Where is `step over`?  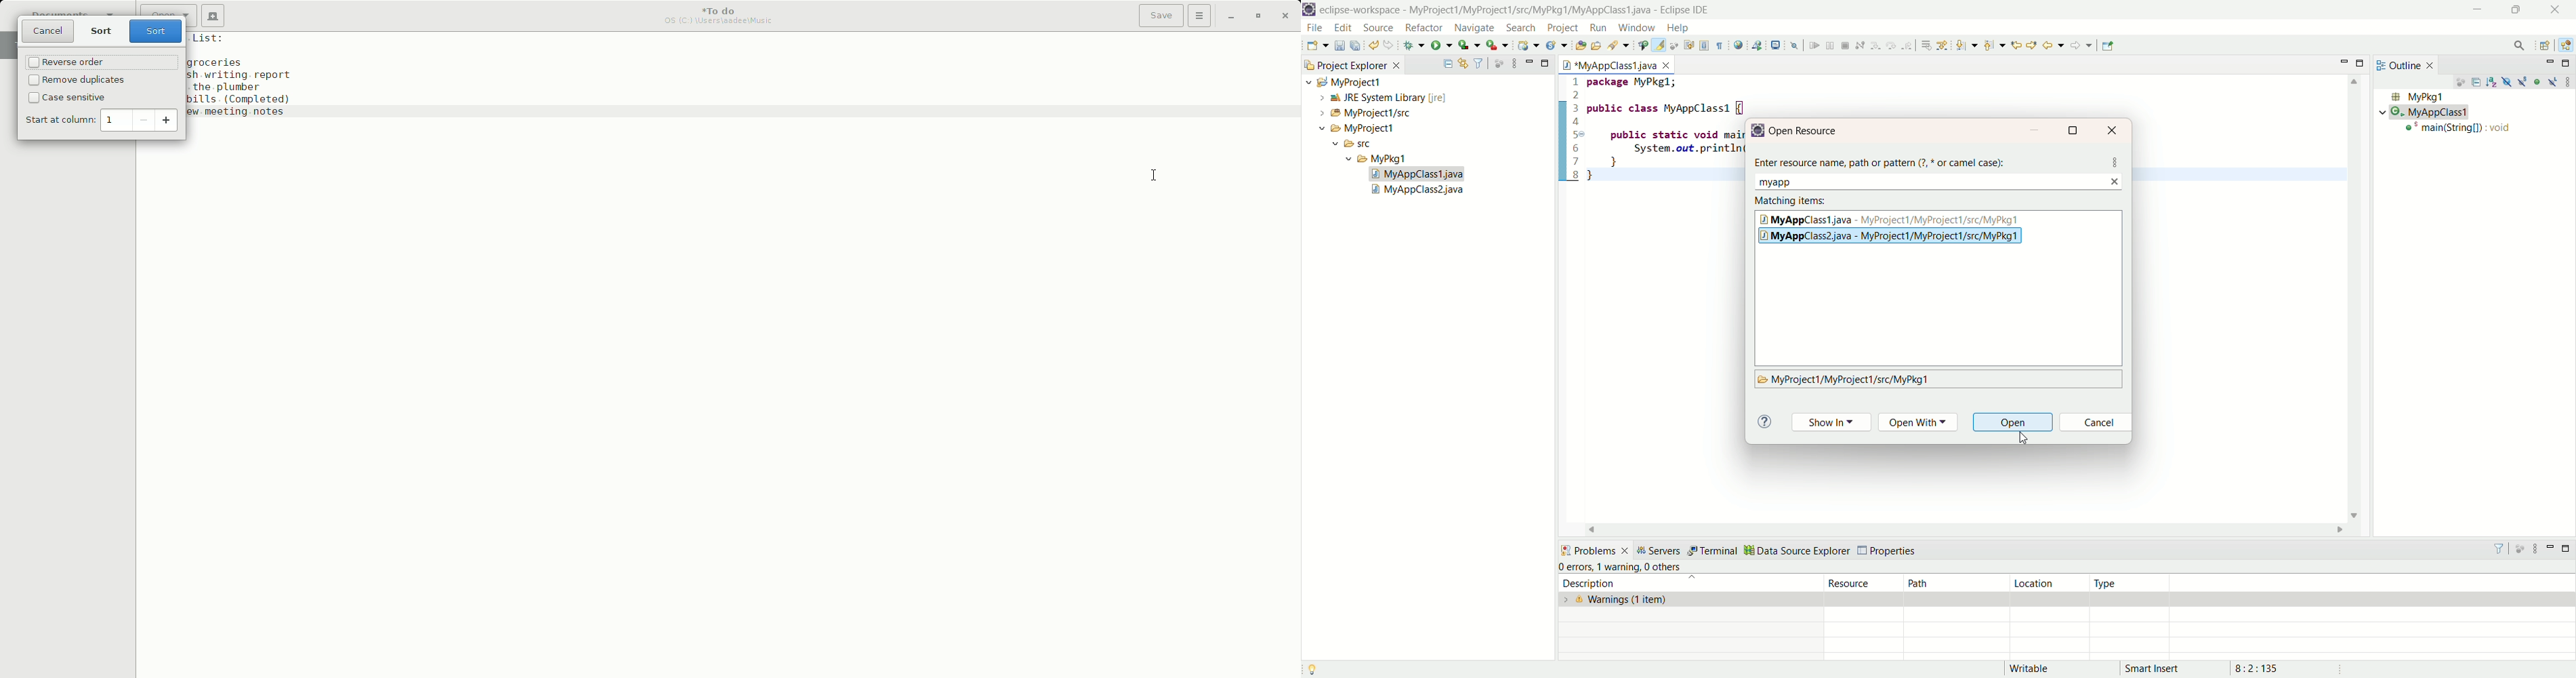
step over is located at coordinates (1892, 47).